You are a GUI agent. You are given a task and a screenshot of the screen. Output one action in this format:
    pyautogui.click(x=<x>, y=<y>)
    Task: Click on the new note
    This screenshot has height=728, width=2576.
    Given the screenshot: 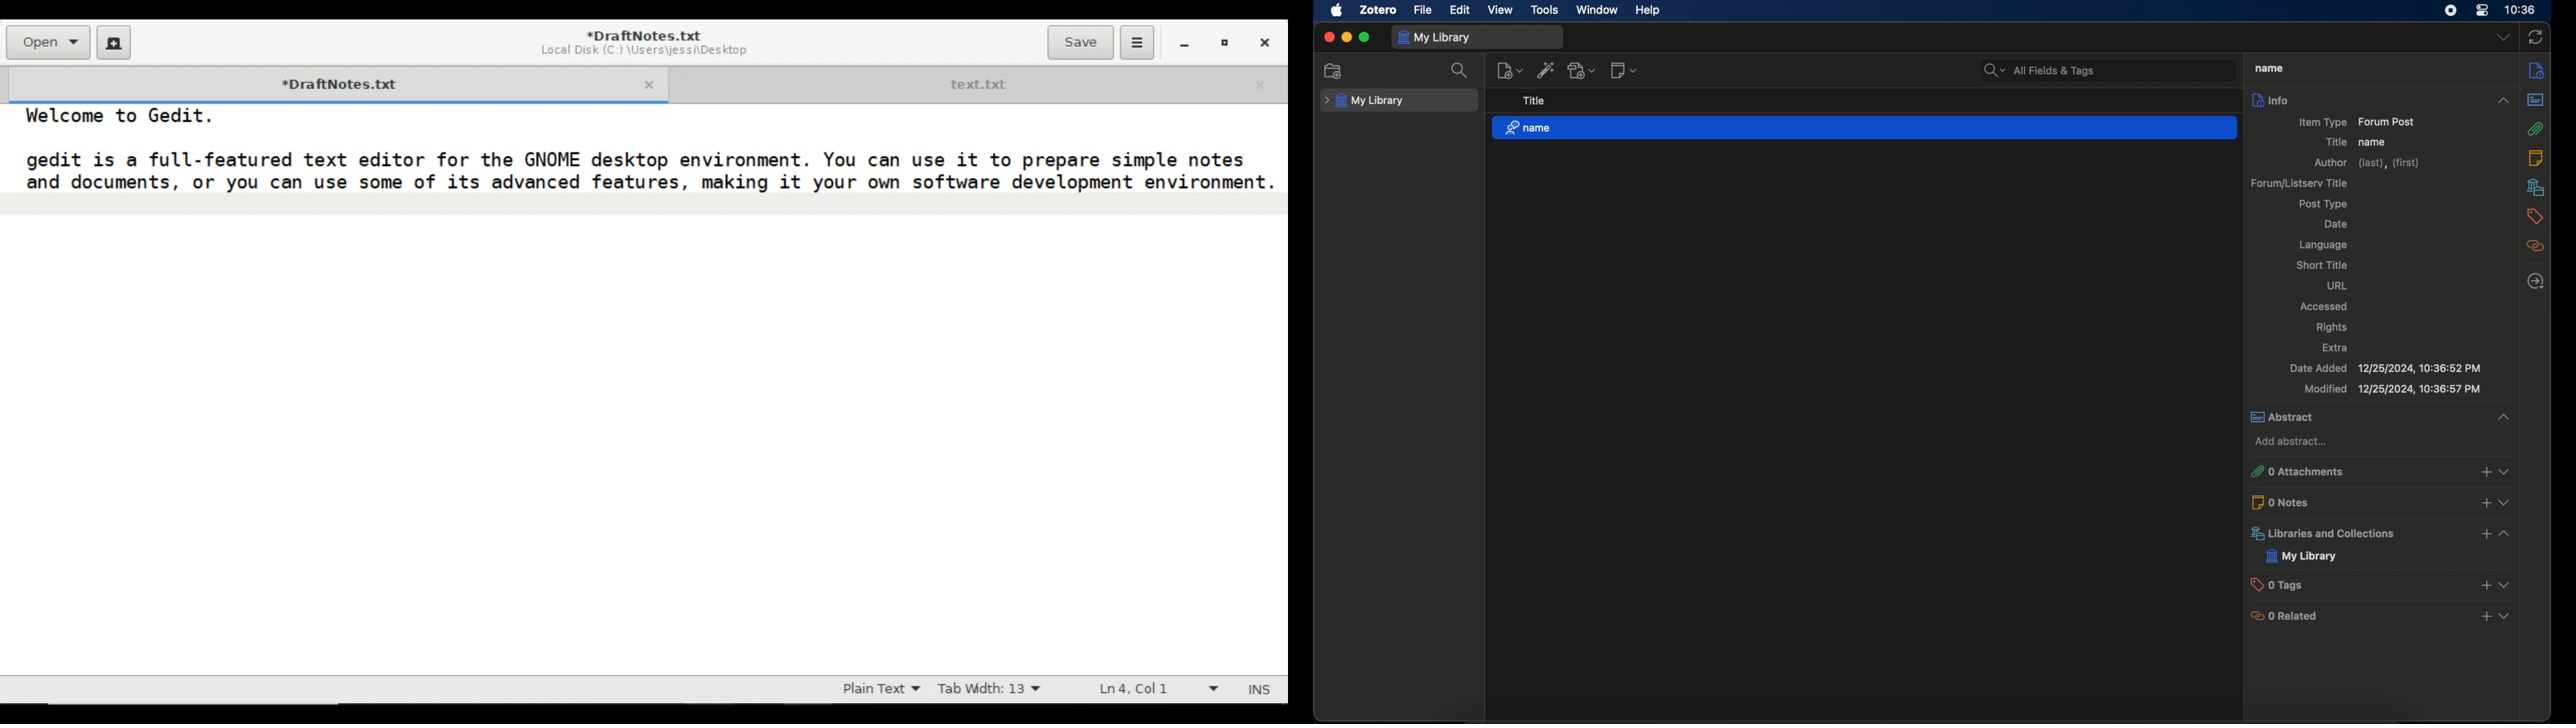 What is the action you would take?
    pyautogui.click(x=1623, y=70)
    